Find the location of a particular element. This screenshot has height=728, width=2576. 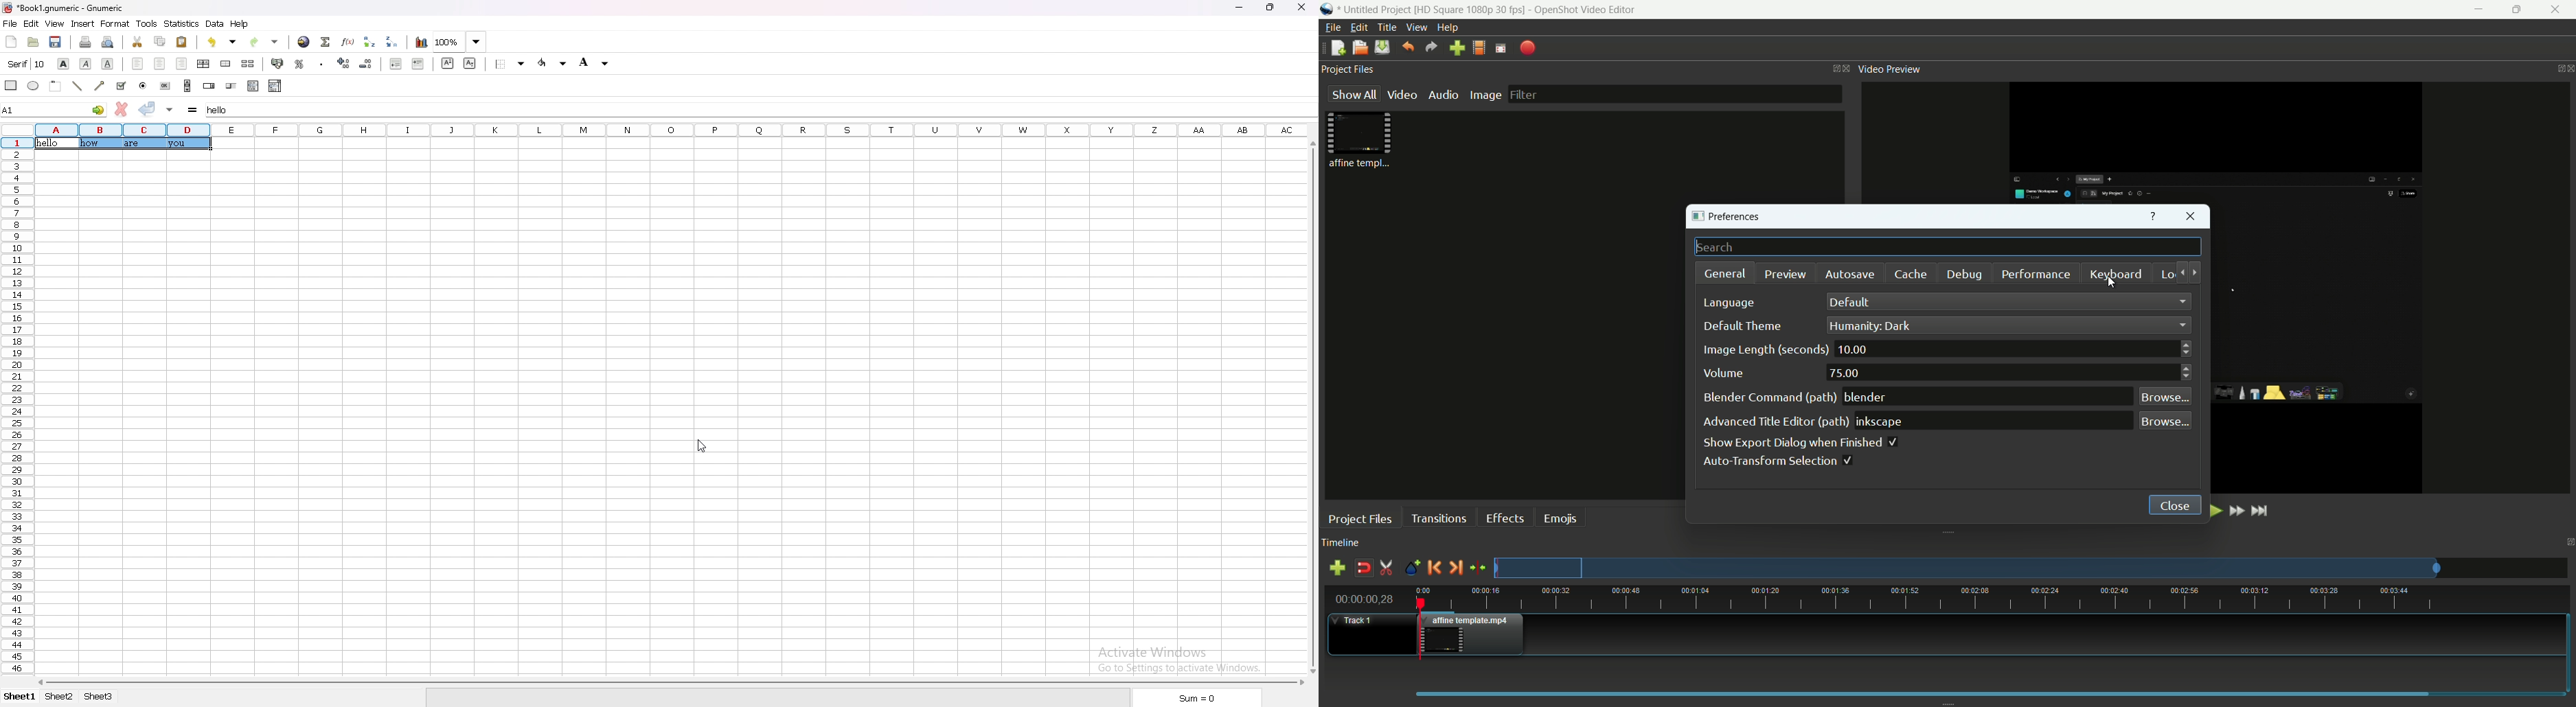

subscript is located at coordinates (470, 63).